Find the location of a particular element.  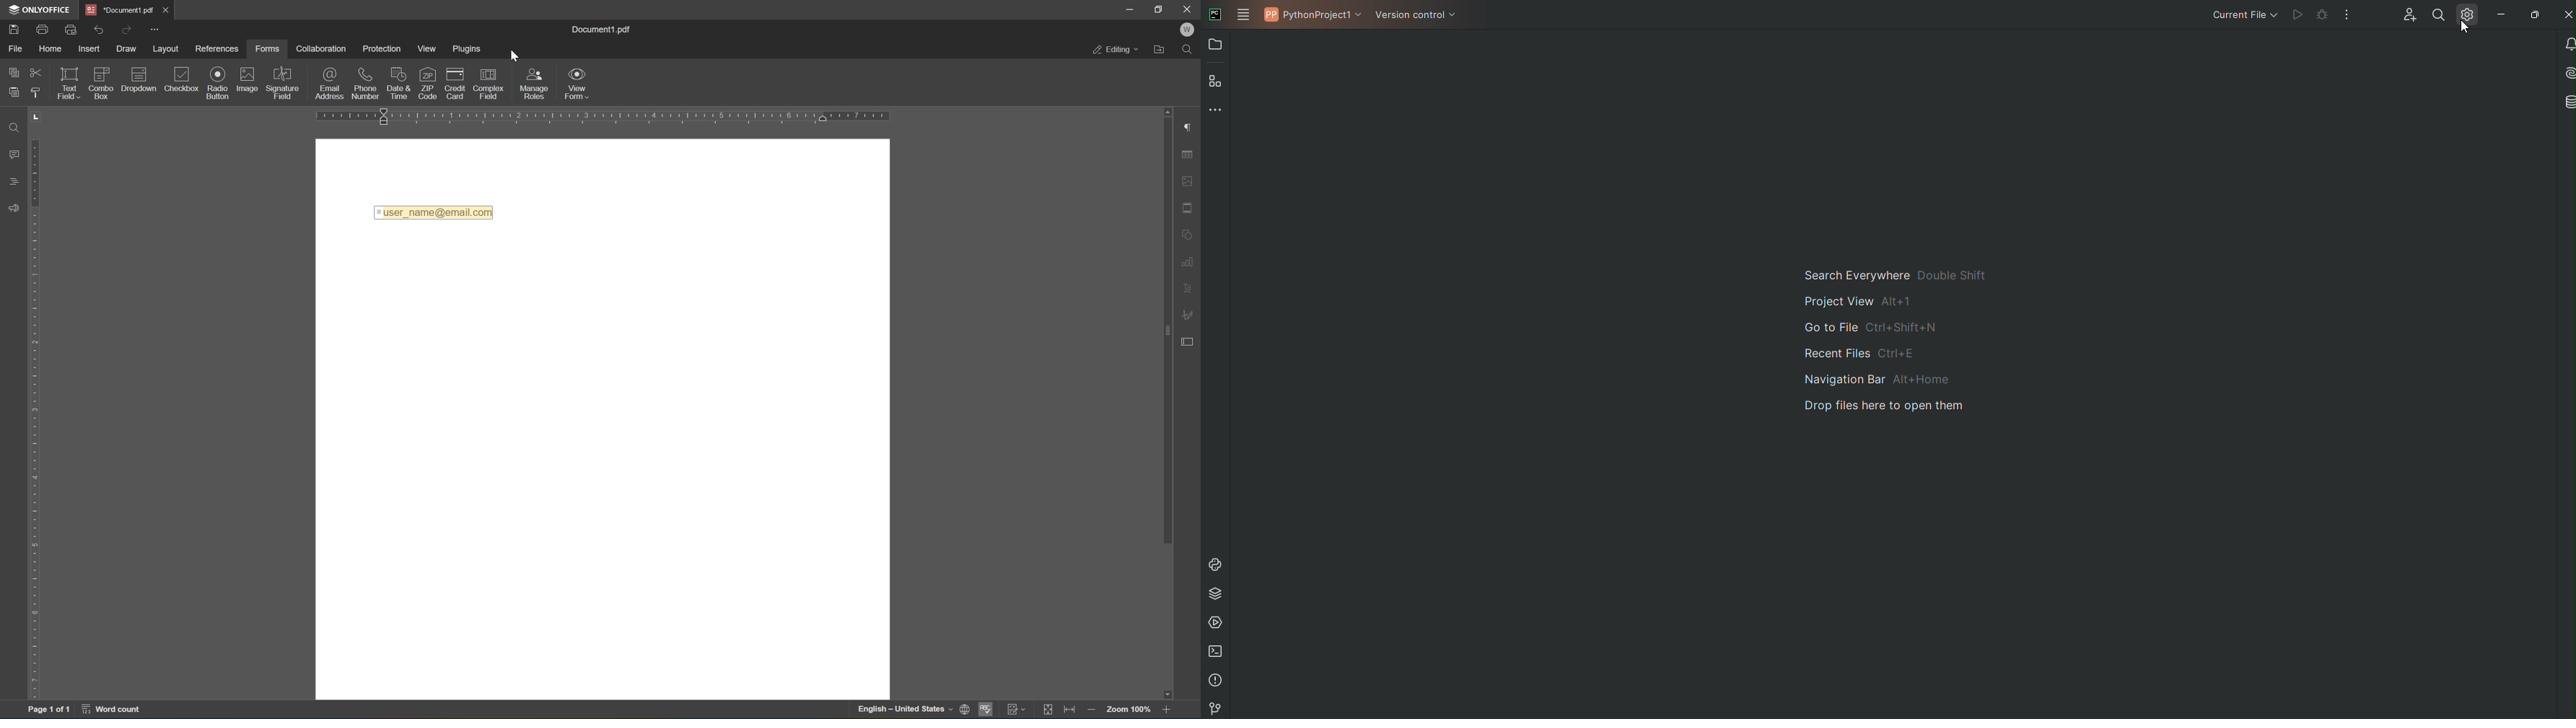

cut is located at coordinates (35, 71).